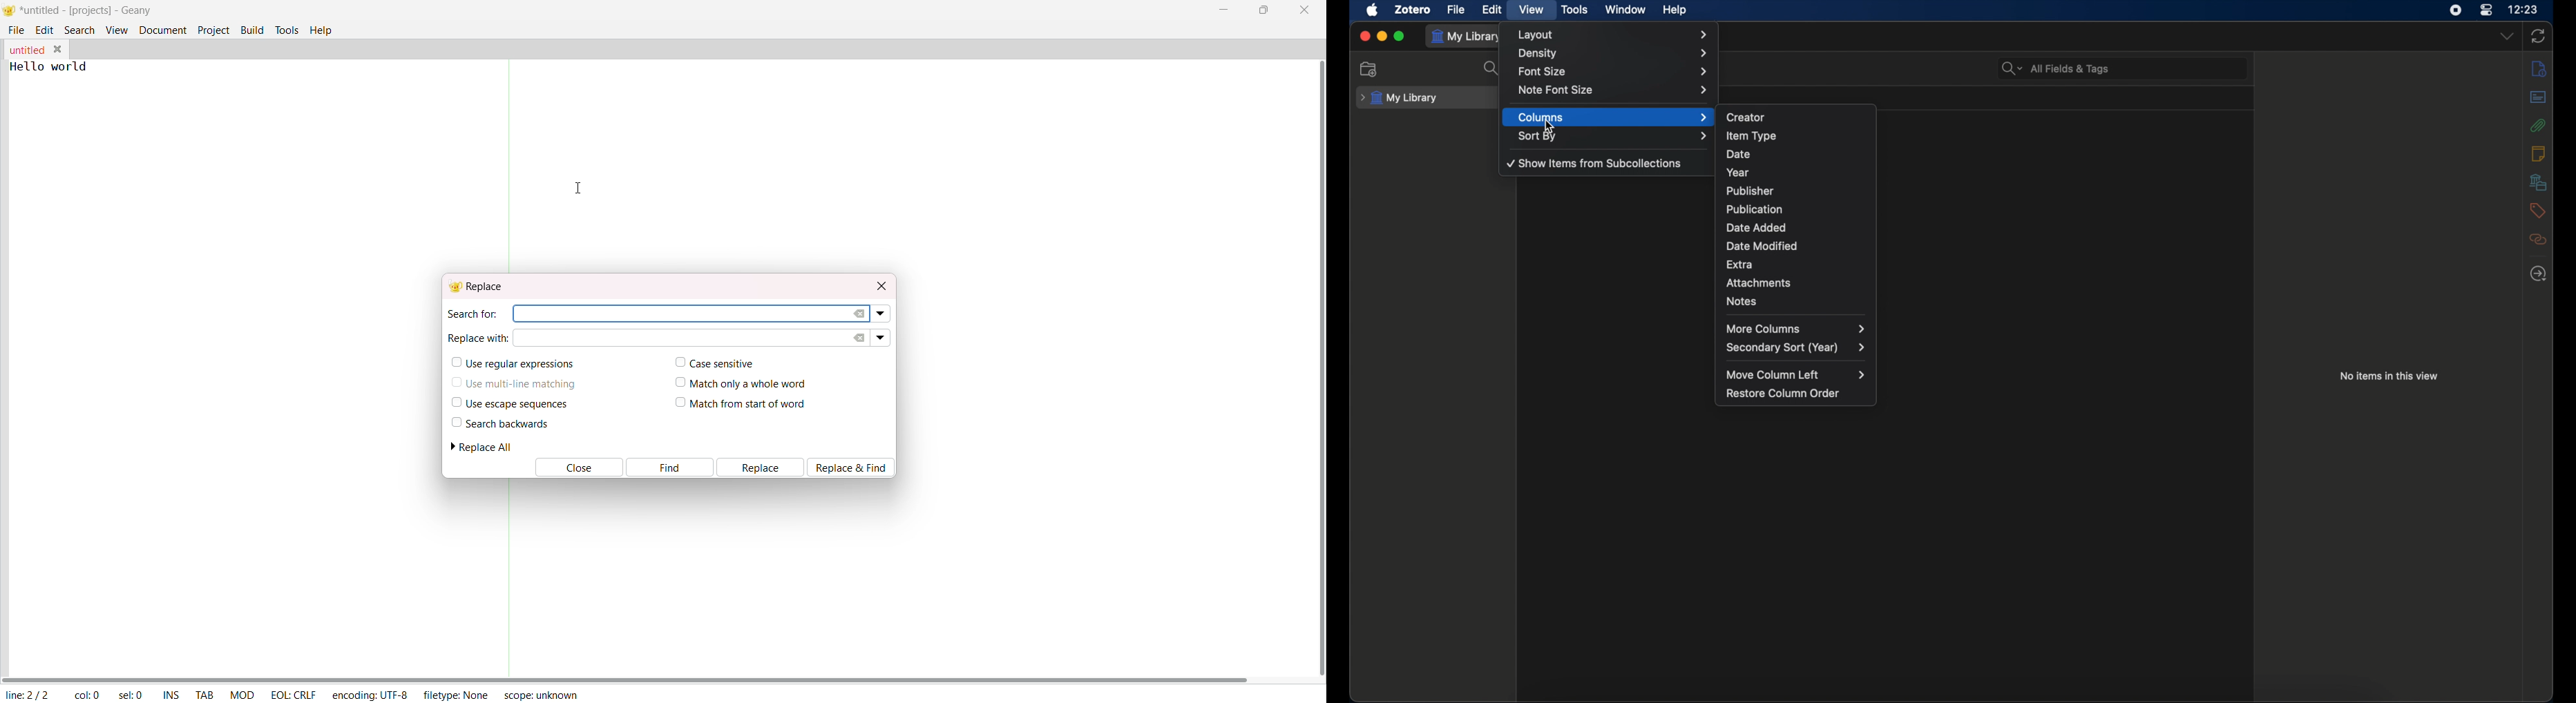 The width and height of the screenshot is (2576, 728). What do you see at coordinates (1747, 117) in the screenshot?
I see `creator` at bounding box center [1747, 117].